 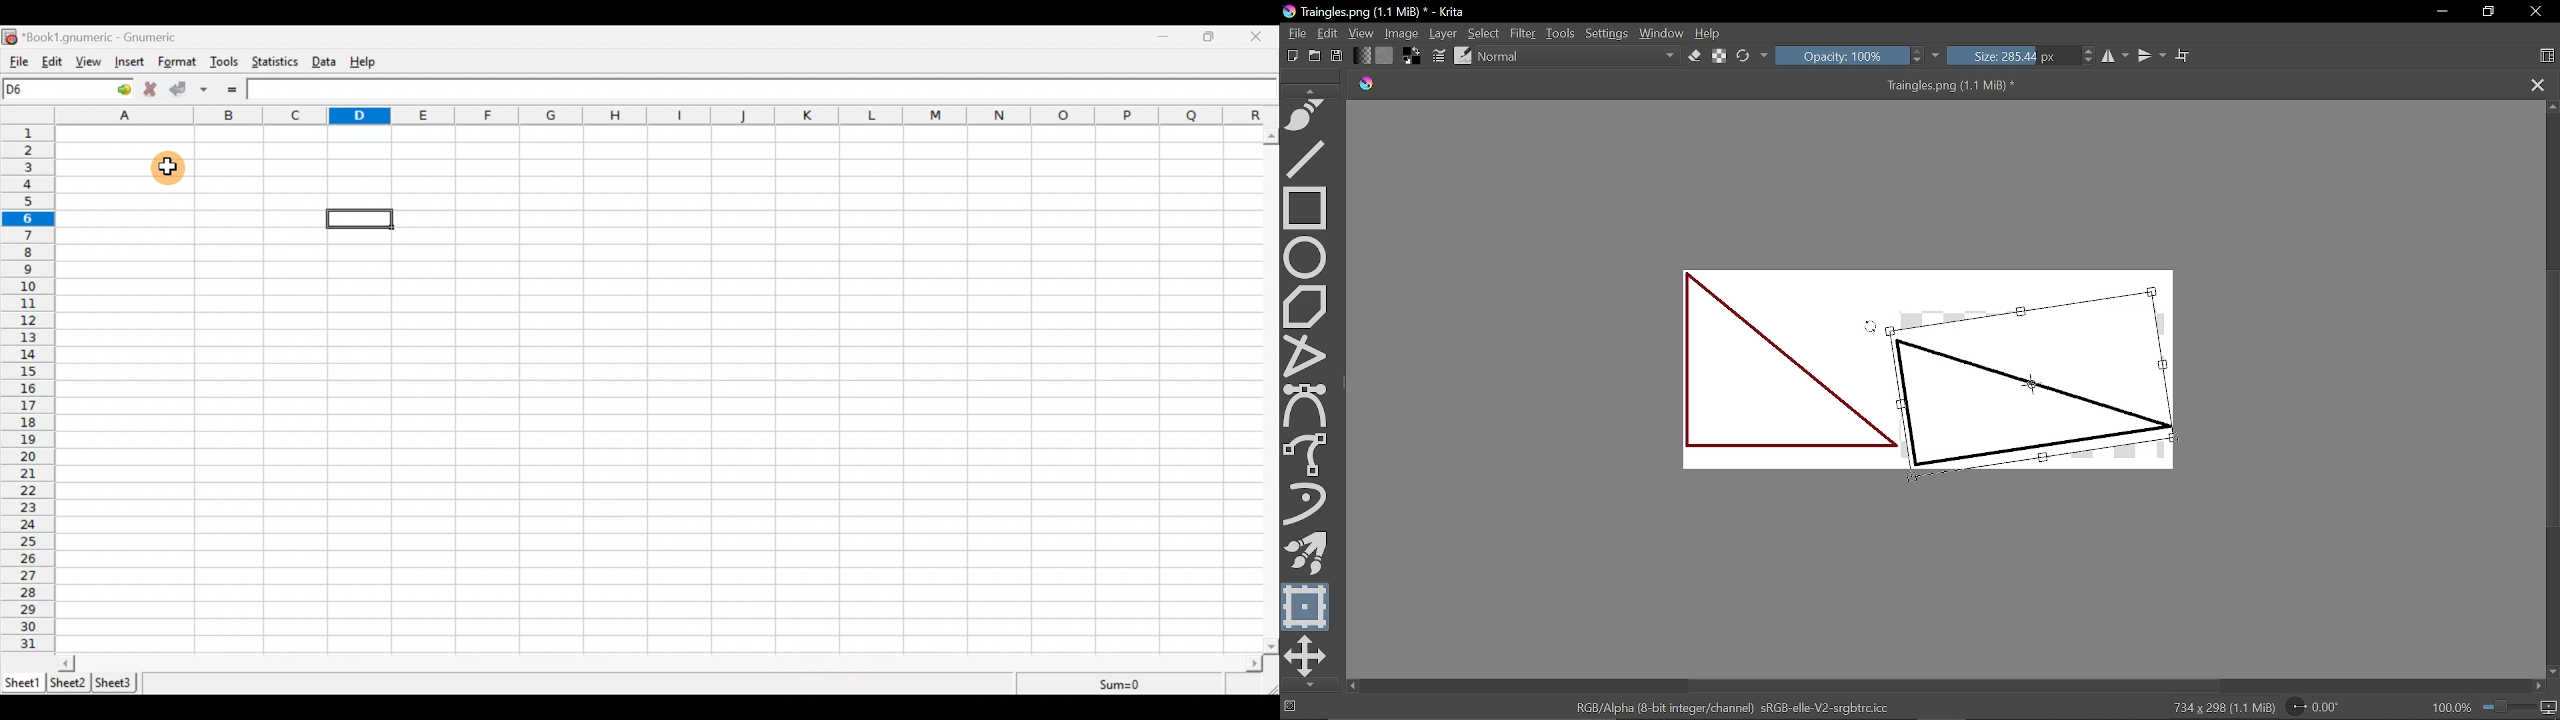 What do you see at coordinates (1308, 304) in the screenshot?
I see `Polygon tool` at bounding box center [1308, 304].